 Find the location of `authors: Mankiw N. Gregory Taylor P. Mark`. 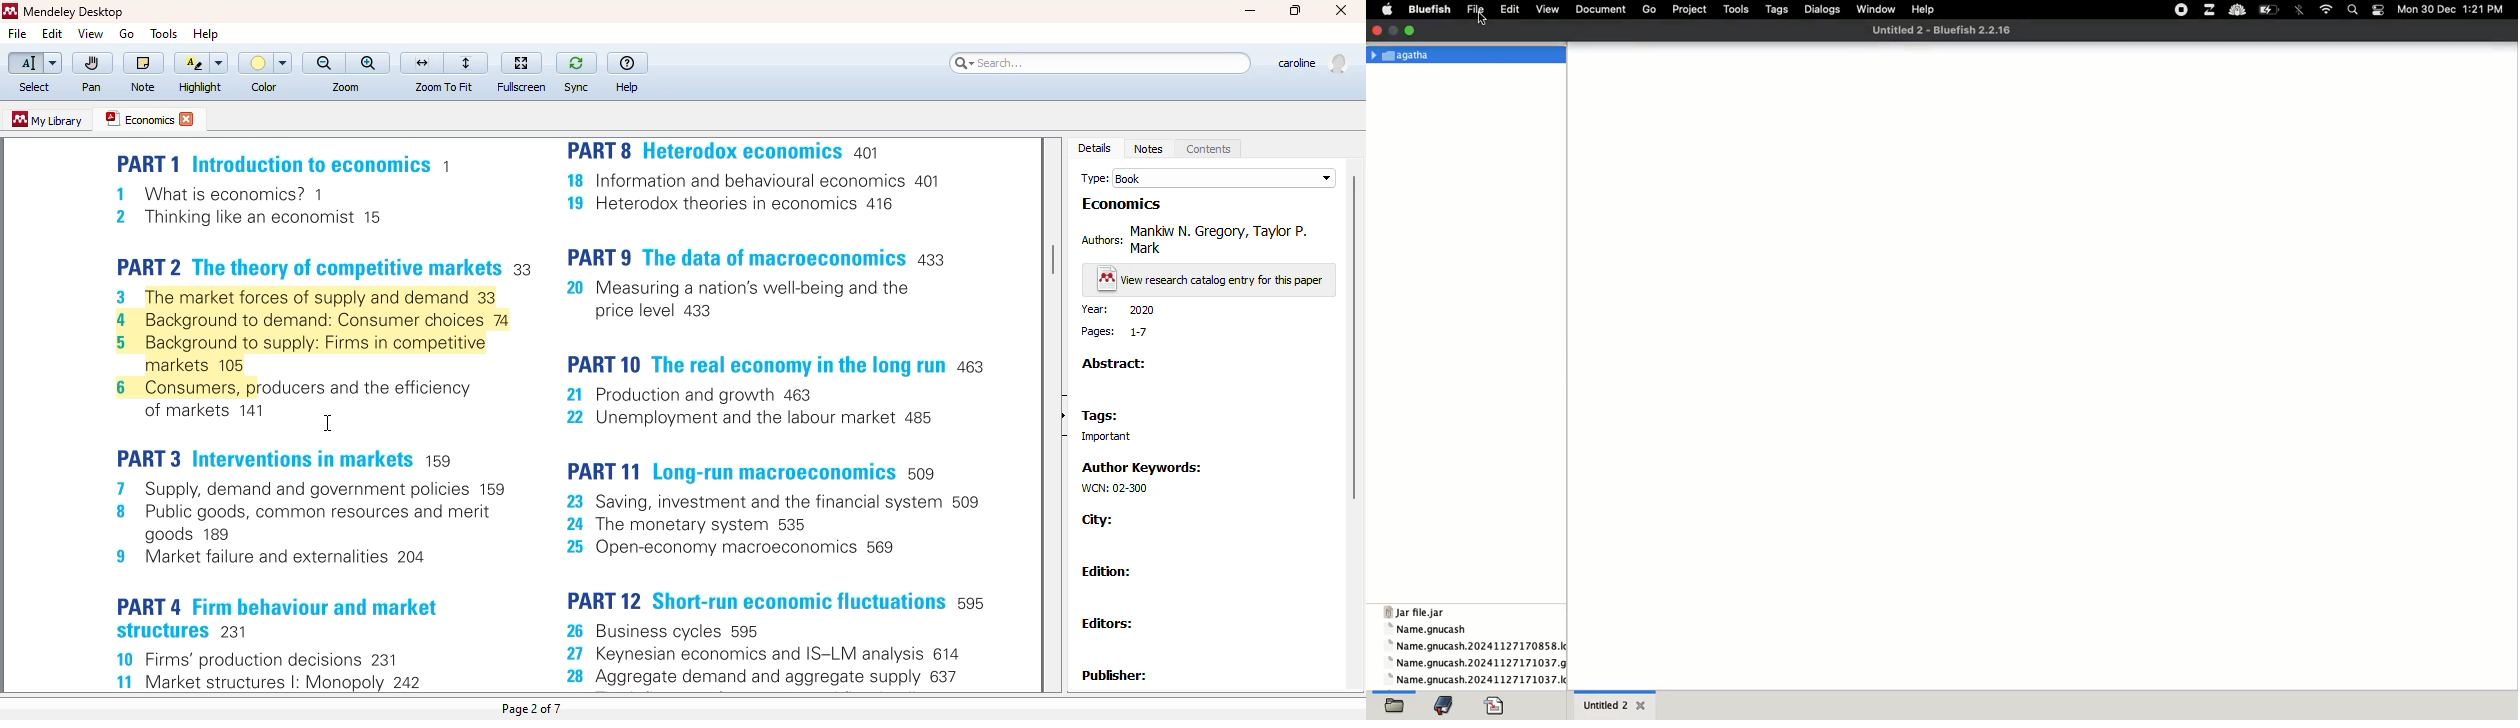

authors: Mankiw N. Gregory Taylor P. Mark is located at coordinates (1199, 238).